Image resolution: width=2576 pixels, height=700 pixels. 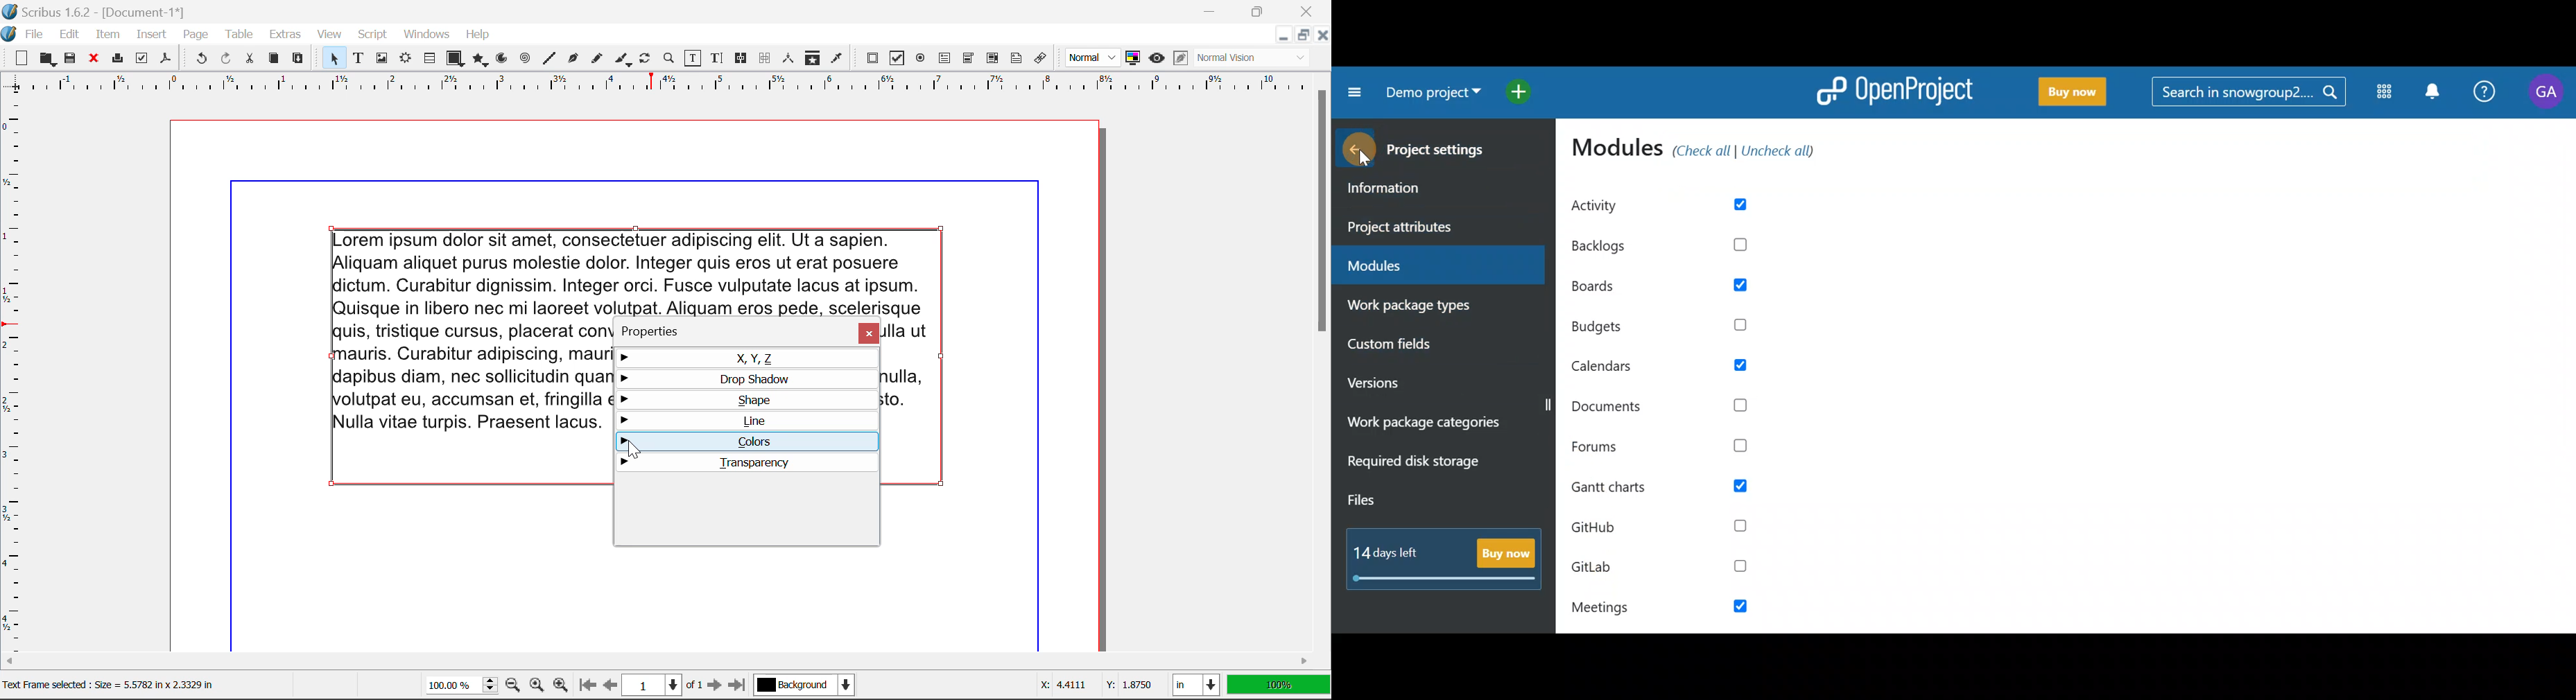 I want to click on Preview Mode, so click(x=1093, y=58).